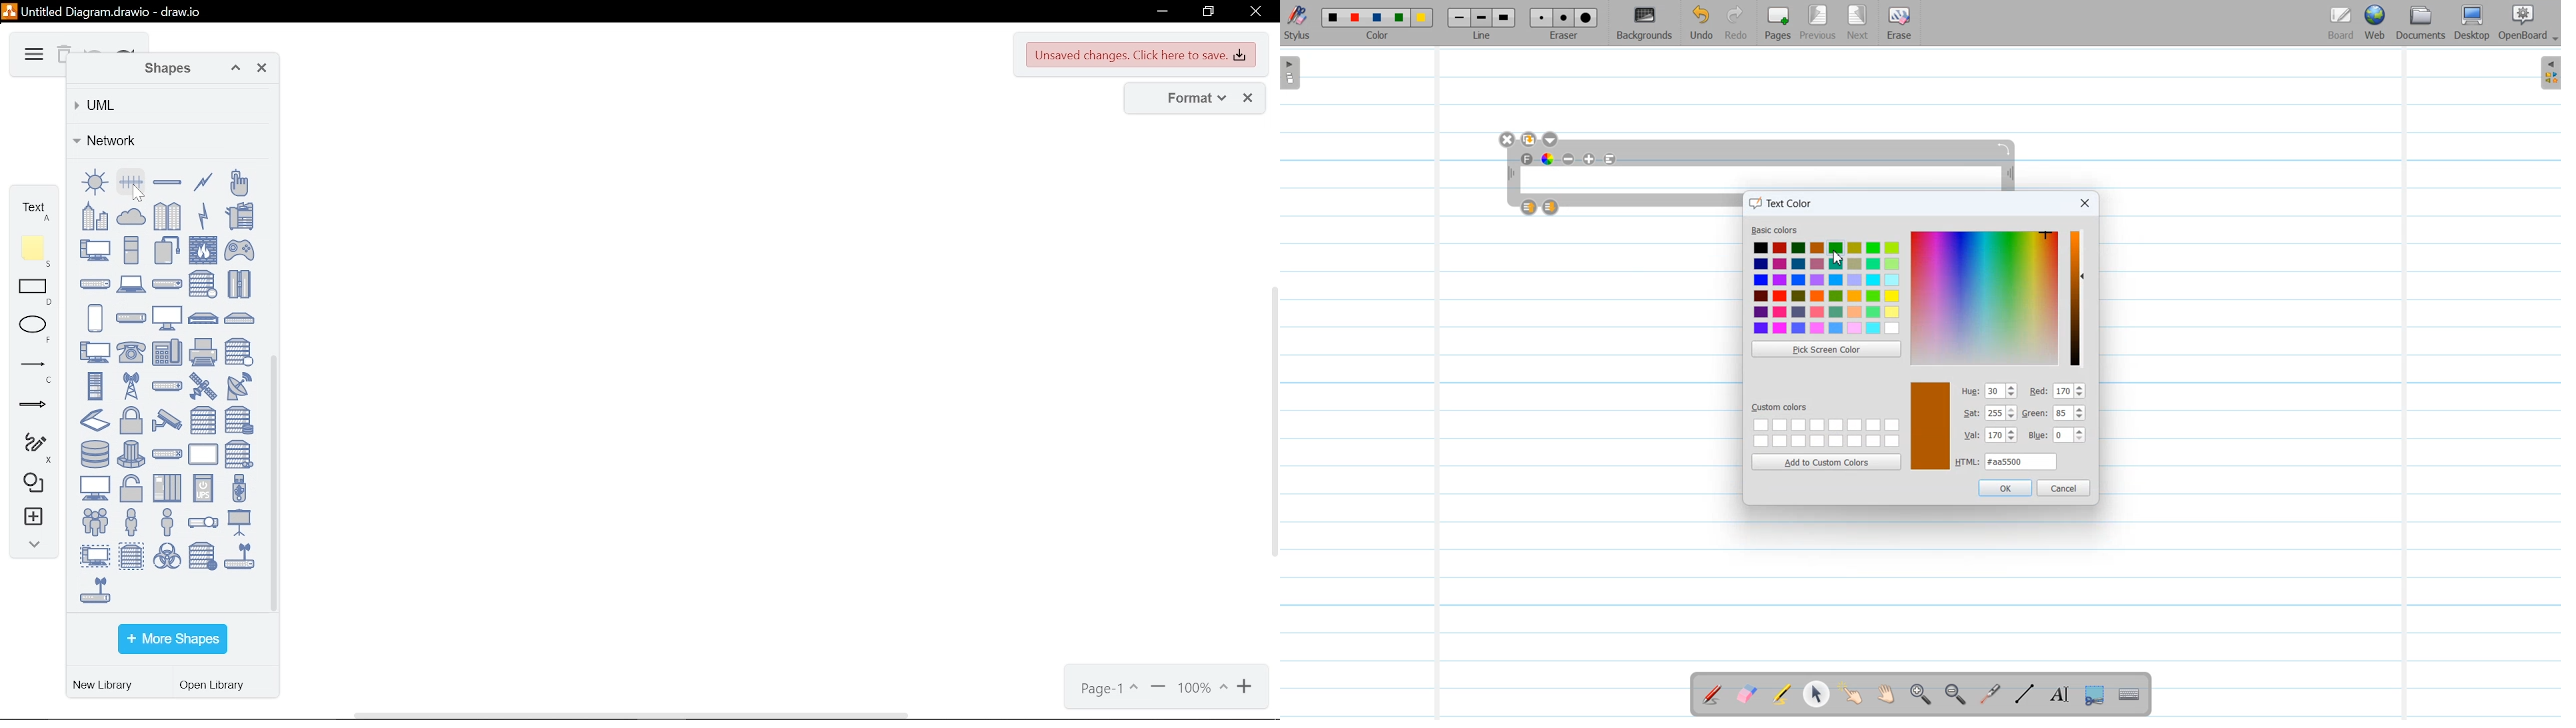  I want to click on bus, so click(167, 182).